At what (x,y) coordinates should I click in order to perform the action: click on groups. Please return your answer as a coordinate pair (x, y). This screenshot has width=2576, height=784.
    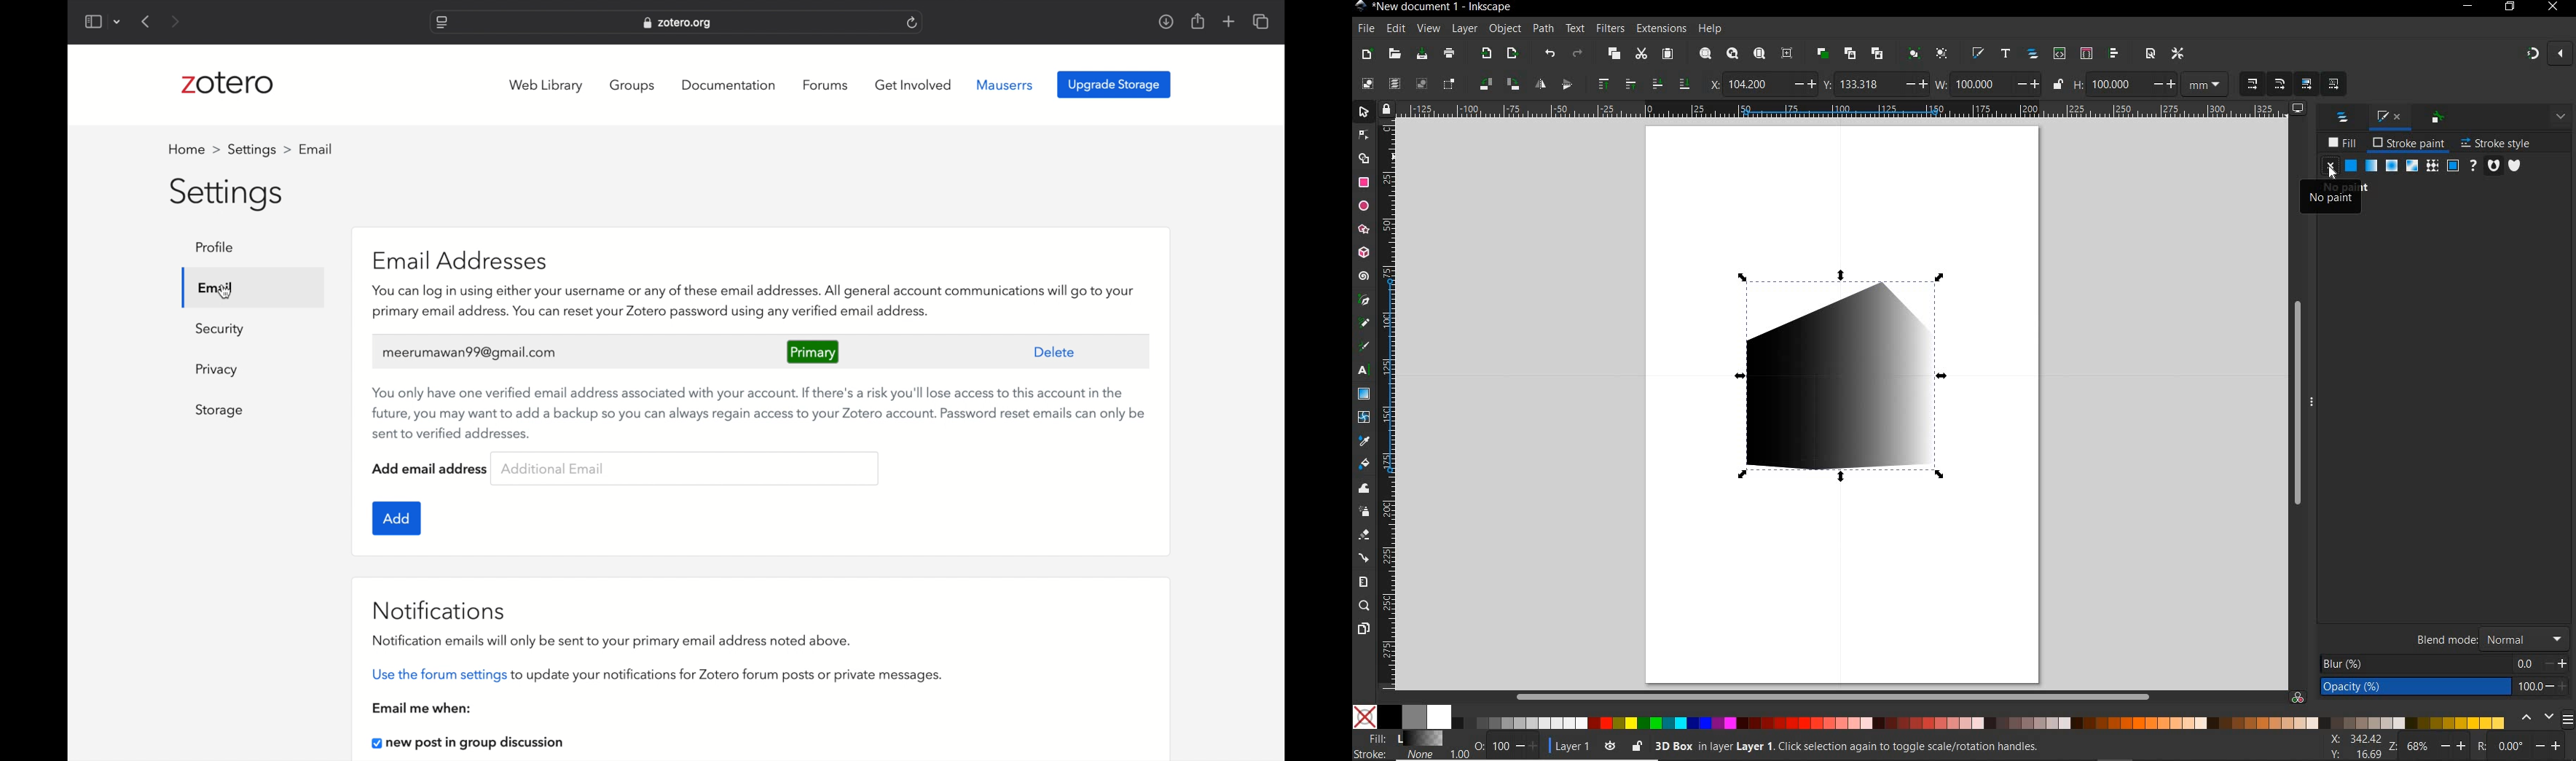
    Looking at the image, I should click on (634, 87).